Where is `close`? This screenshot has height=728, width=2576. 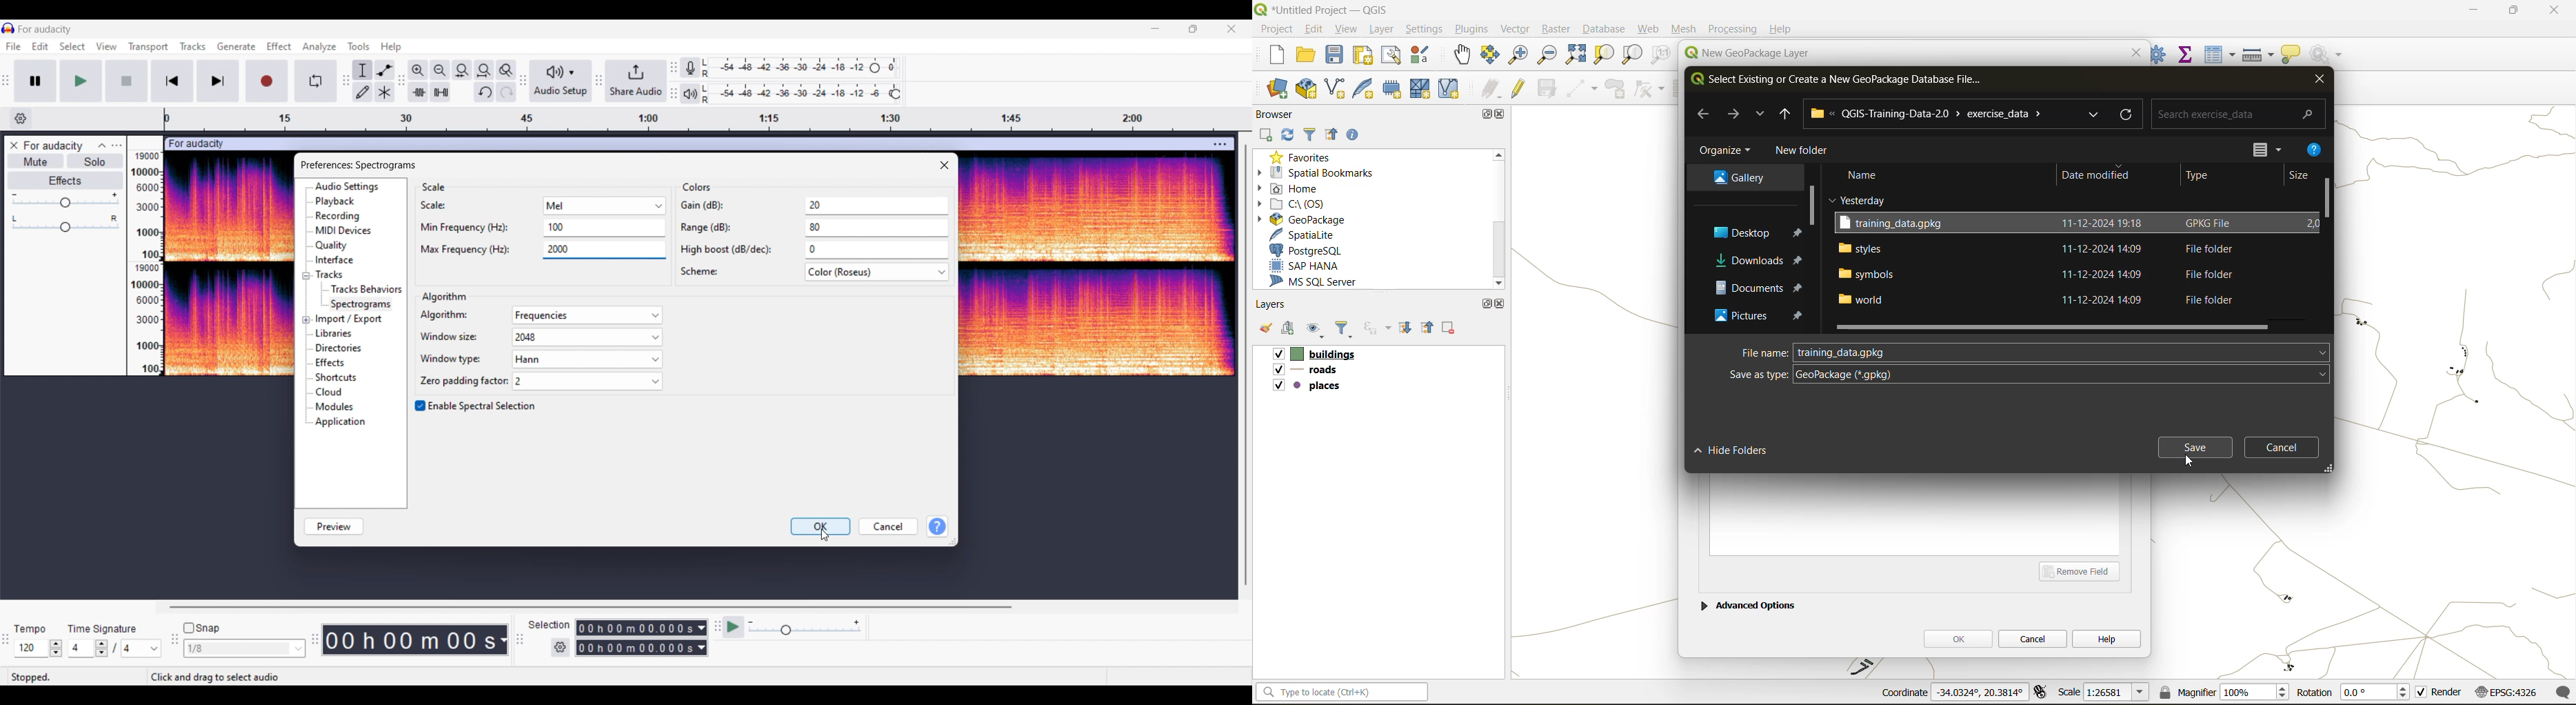
close is located at coordinates (2547, 12).